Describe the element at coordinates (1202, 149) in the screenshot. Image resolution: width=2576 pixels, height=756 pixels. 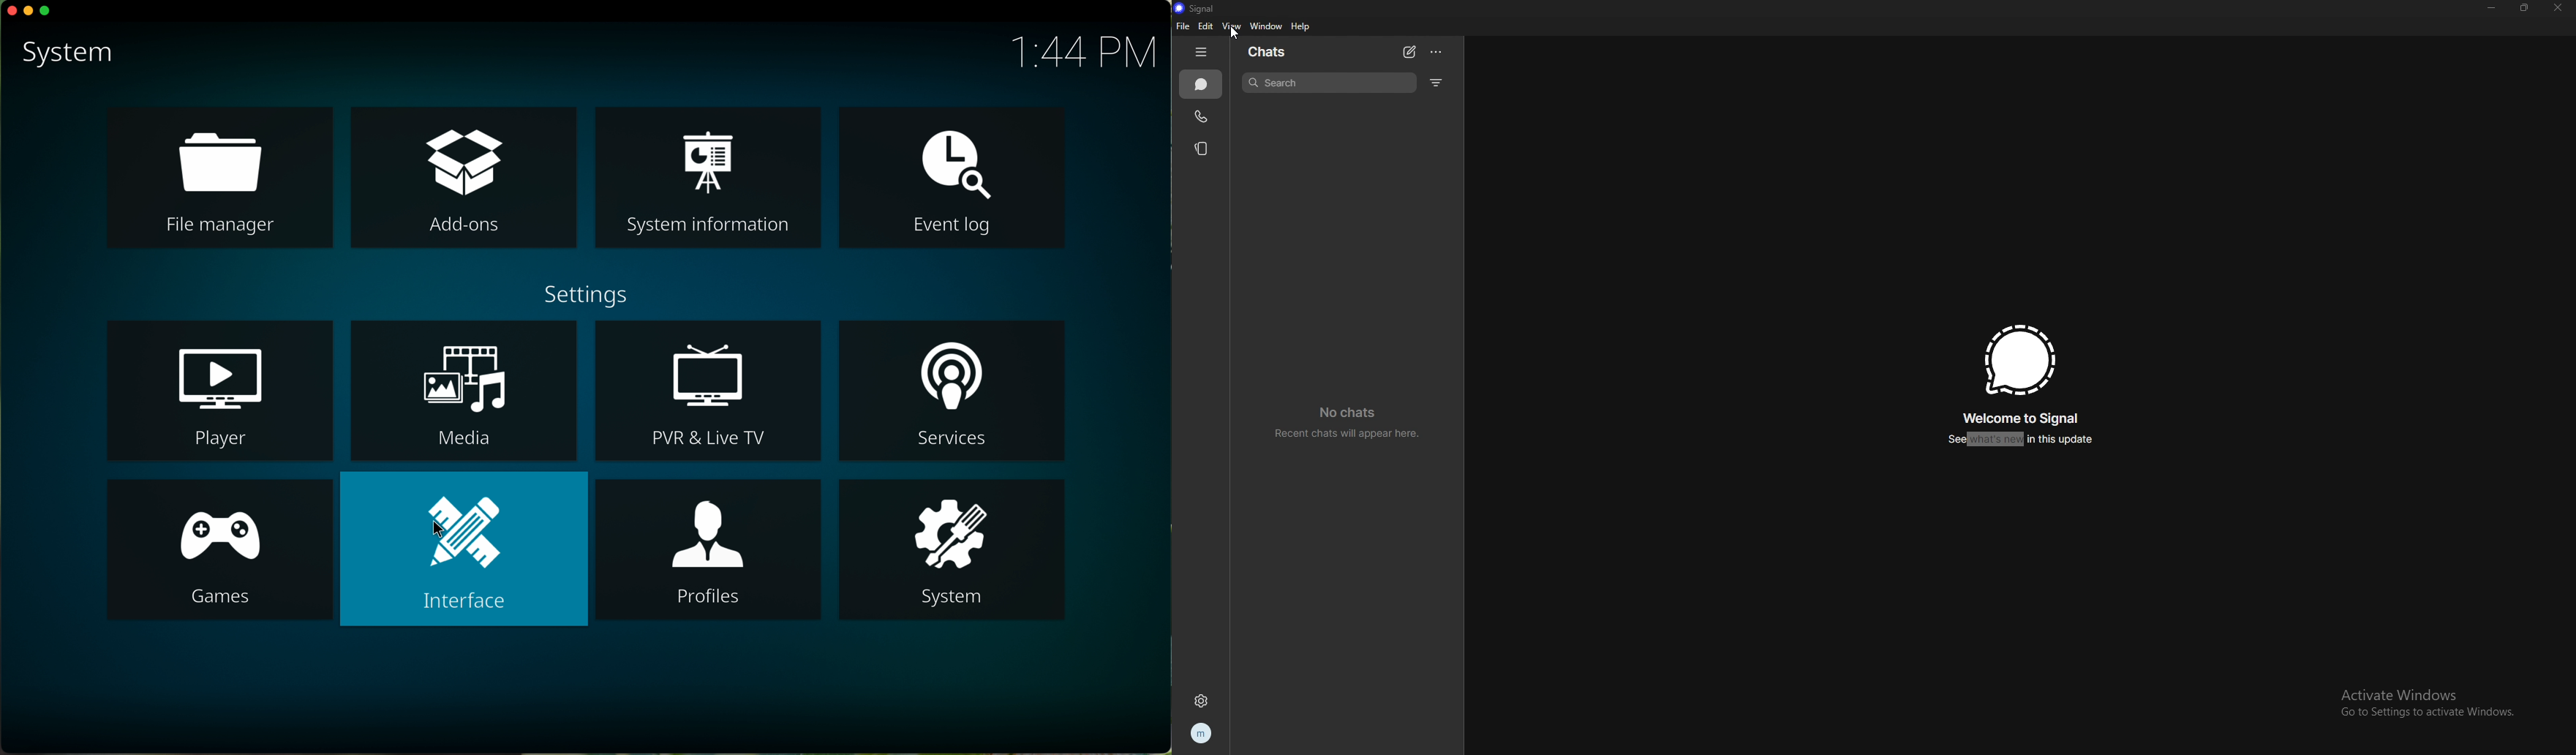
I see `stories` at that location.